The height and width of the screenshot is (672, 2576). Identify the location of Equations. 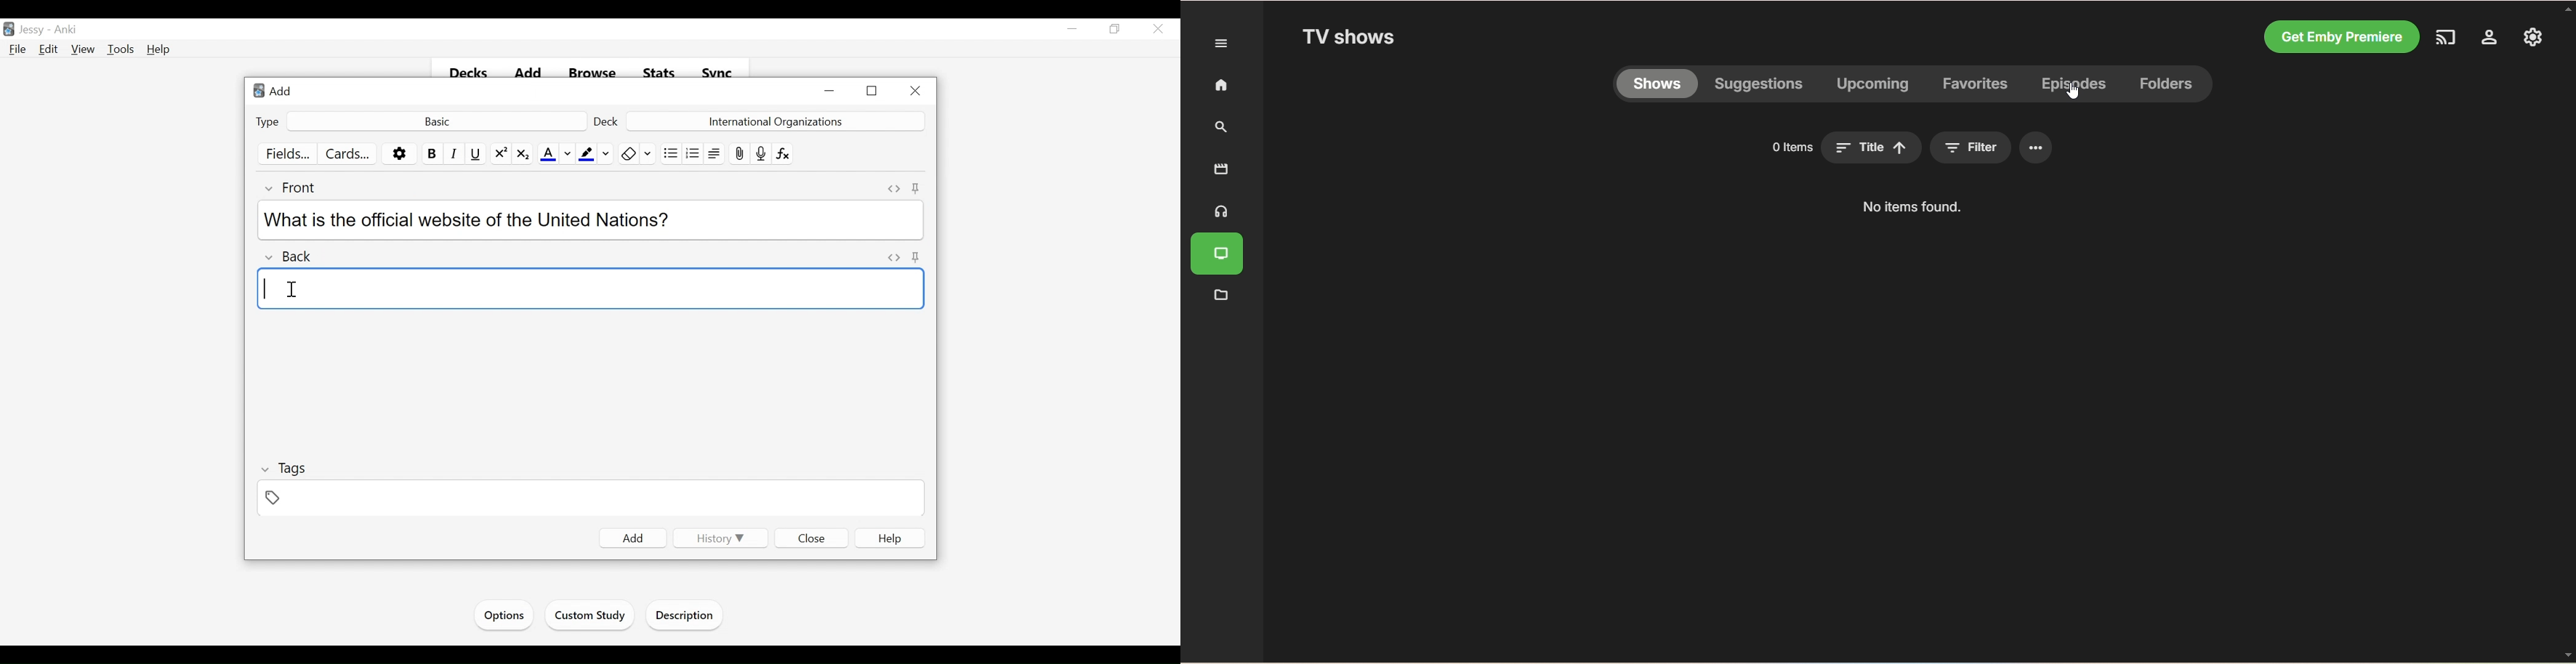
(782, 154).